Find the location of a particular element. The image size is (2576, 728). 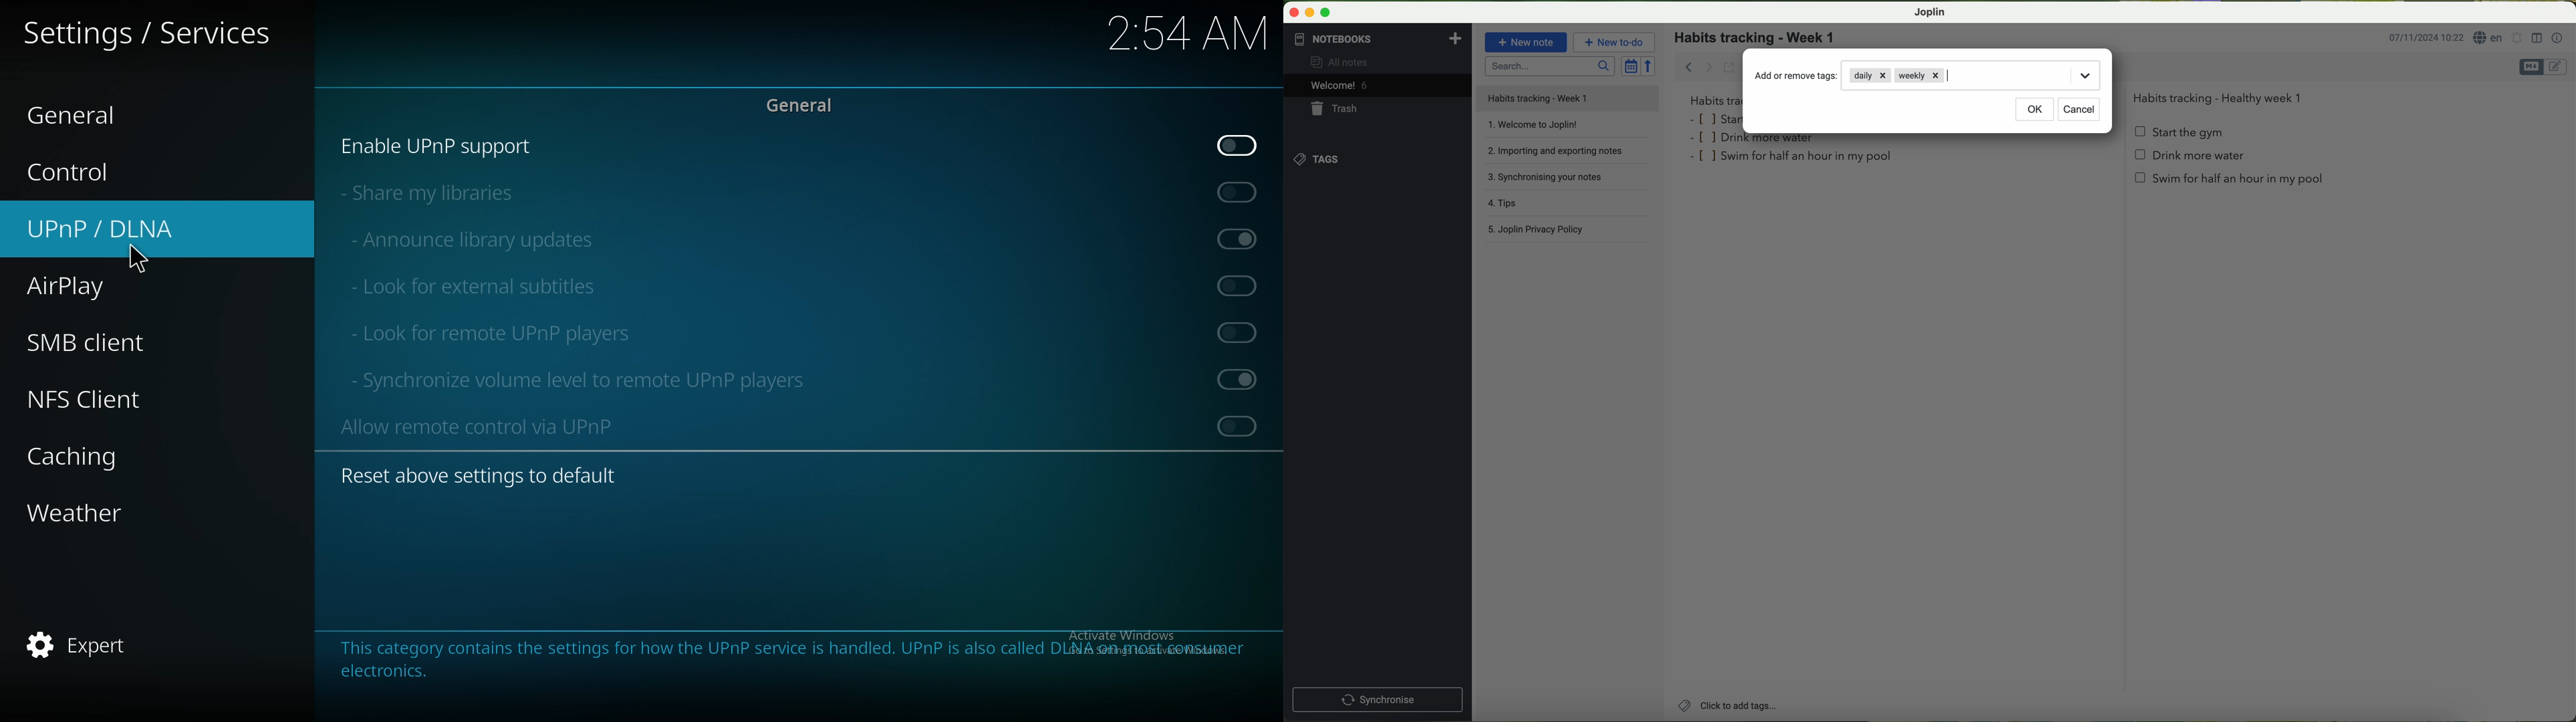

reset is located at coordinates (489, 476).